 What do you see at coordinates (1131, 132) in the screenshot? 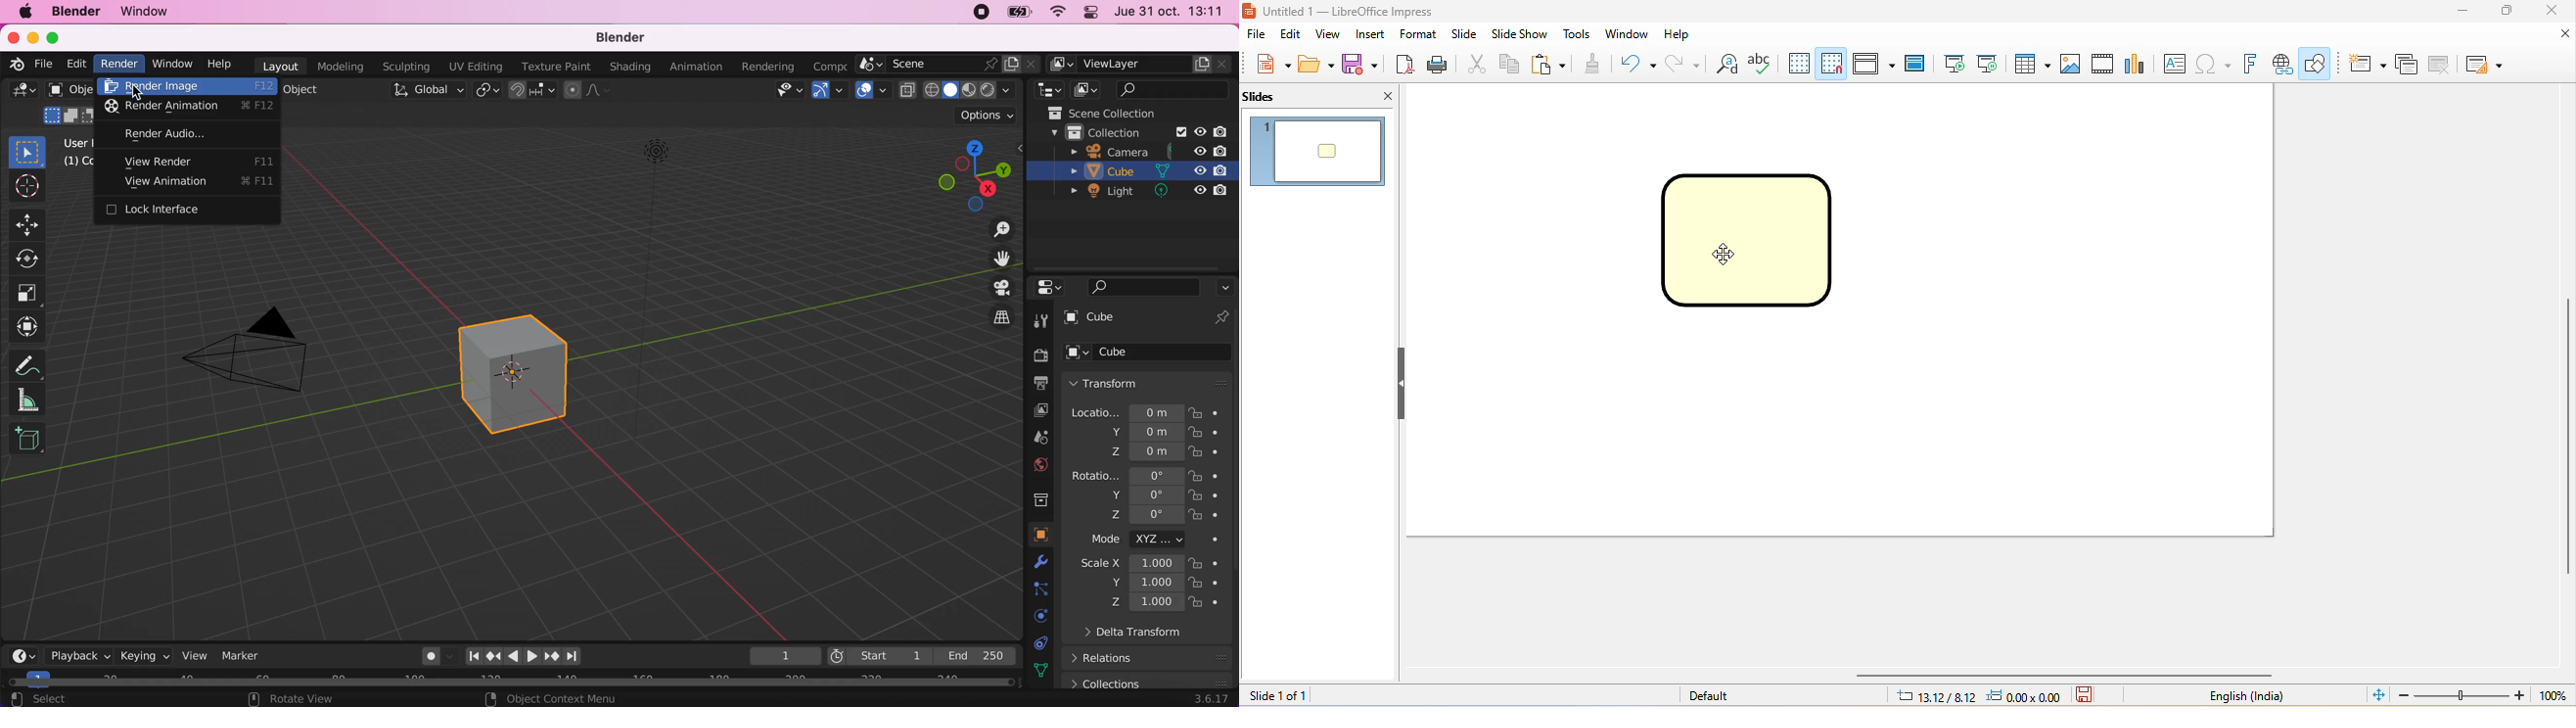
I see `collection` at bounding box center [1131, 132].